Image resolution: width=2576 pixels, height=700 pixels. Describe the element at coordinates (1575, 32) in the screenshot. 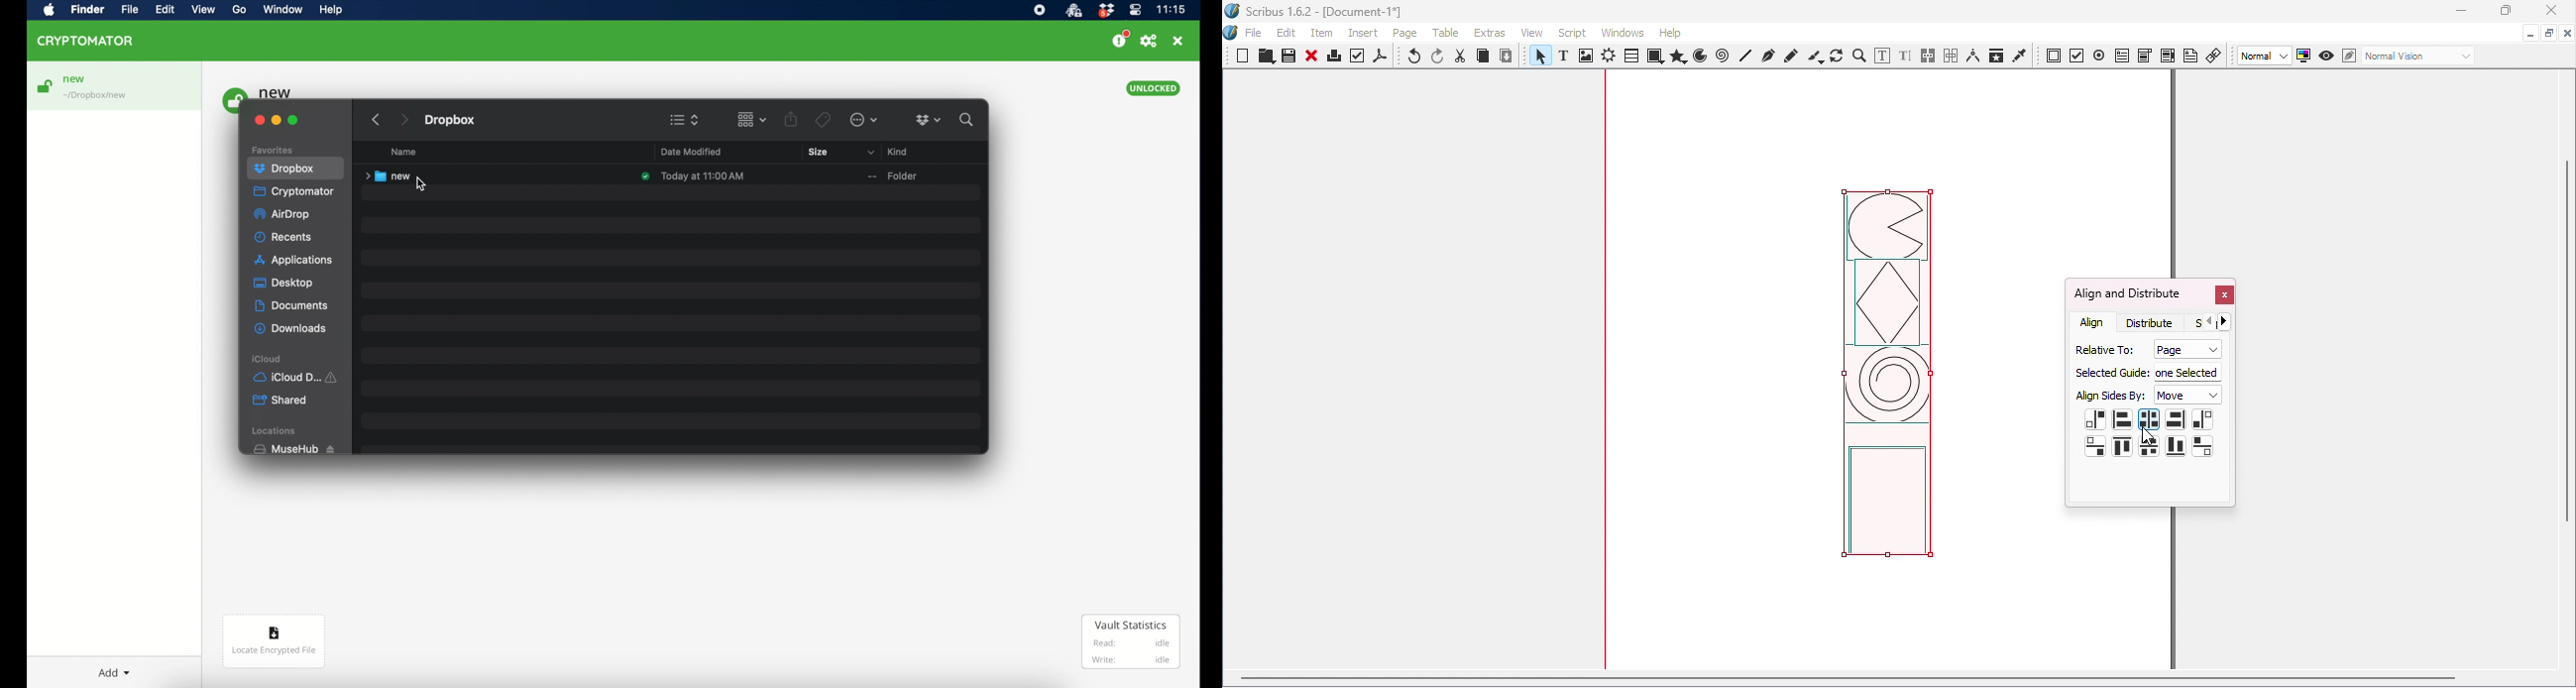

I see `Script` at that location.